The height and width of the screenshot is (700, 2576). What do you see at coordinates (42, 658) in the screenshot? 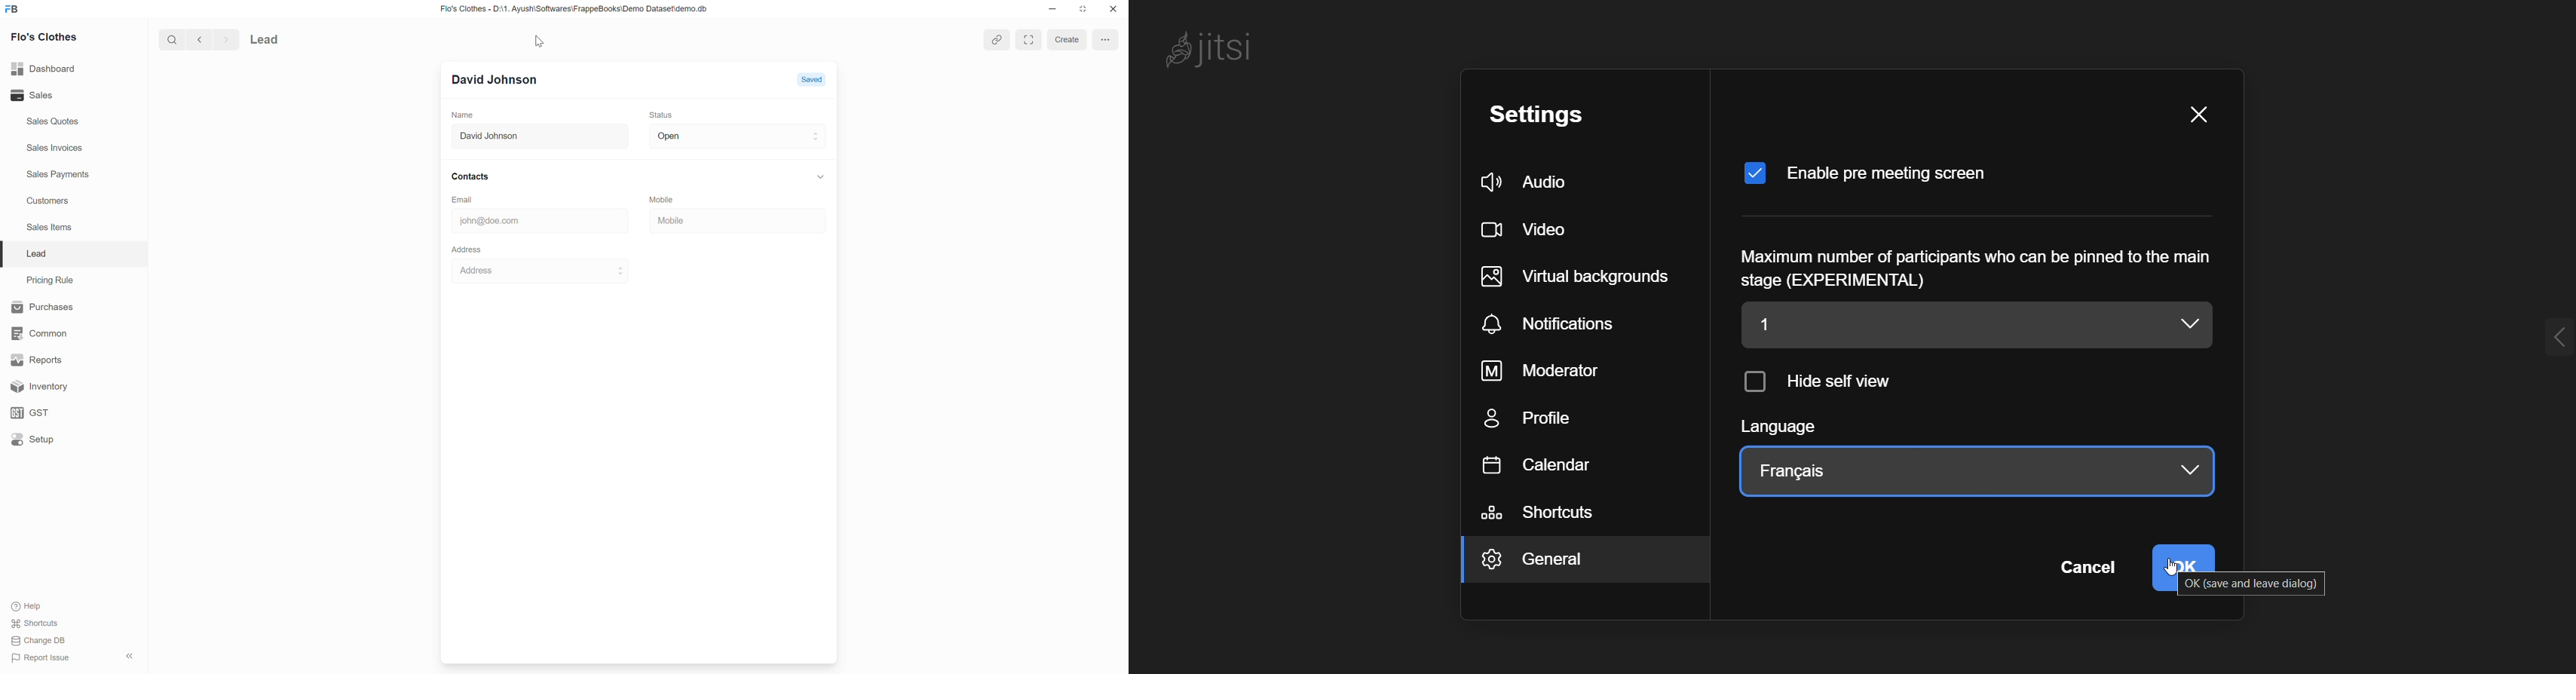
I see ` Report Issue` at bounding box center [42, 658].